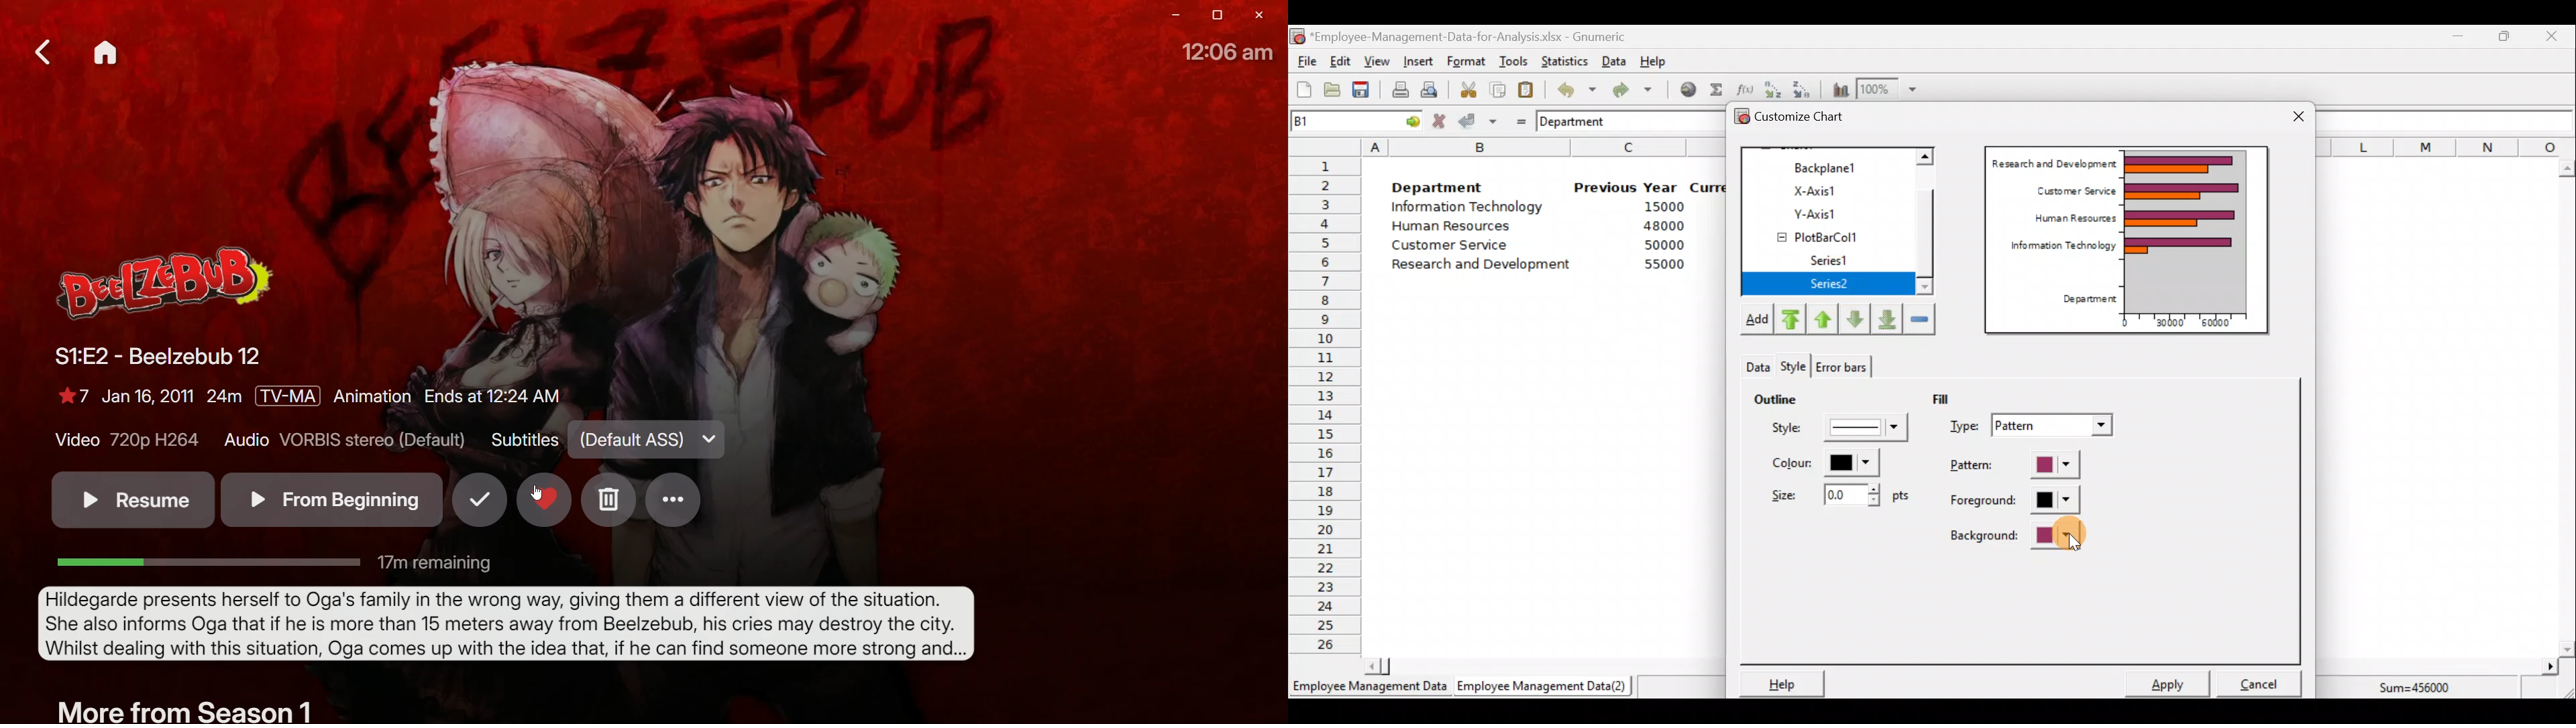  Describe the element at coordinates (1832, 212) in the screenshot. I see `Y-axis1` at that location.